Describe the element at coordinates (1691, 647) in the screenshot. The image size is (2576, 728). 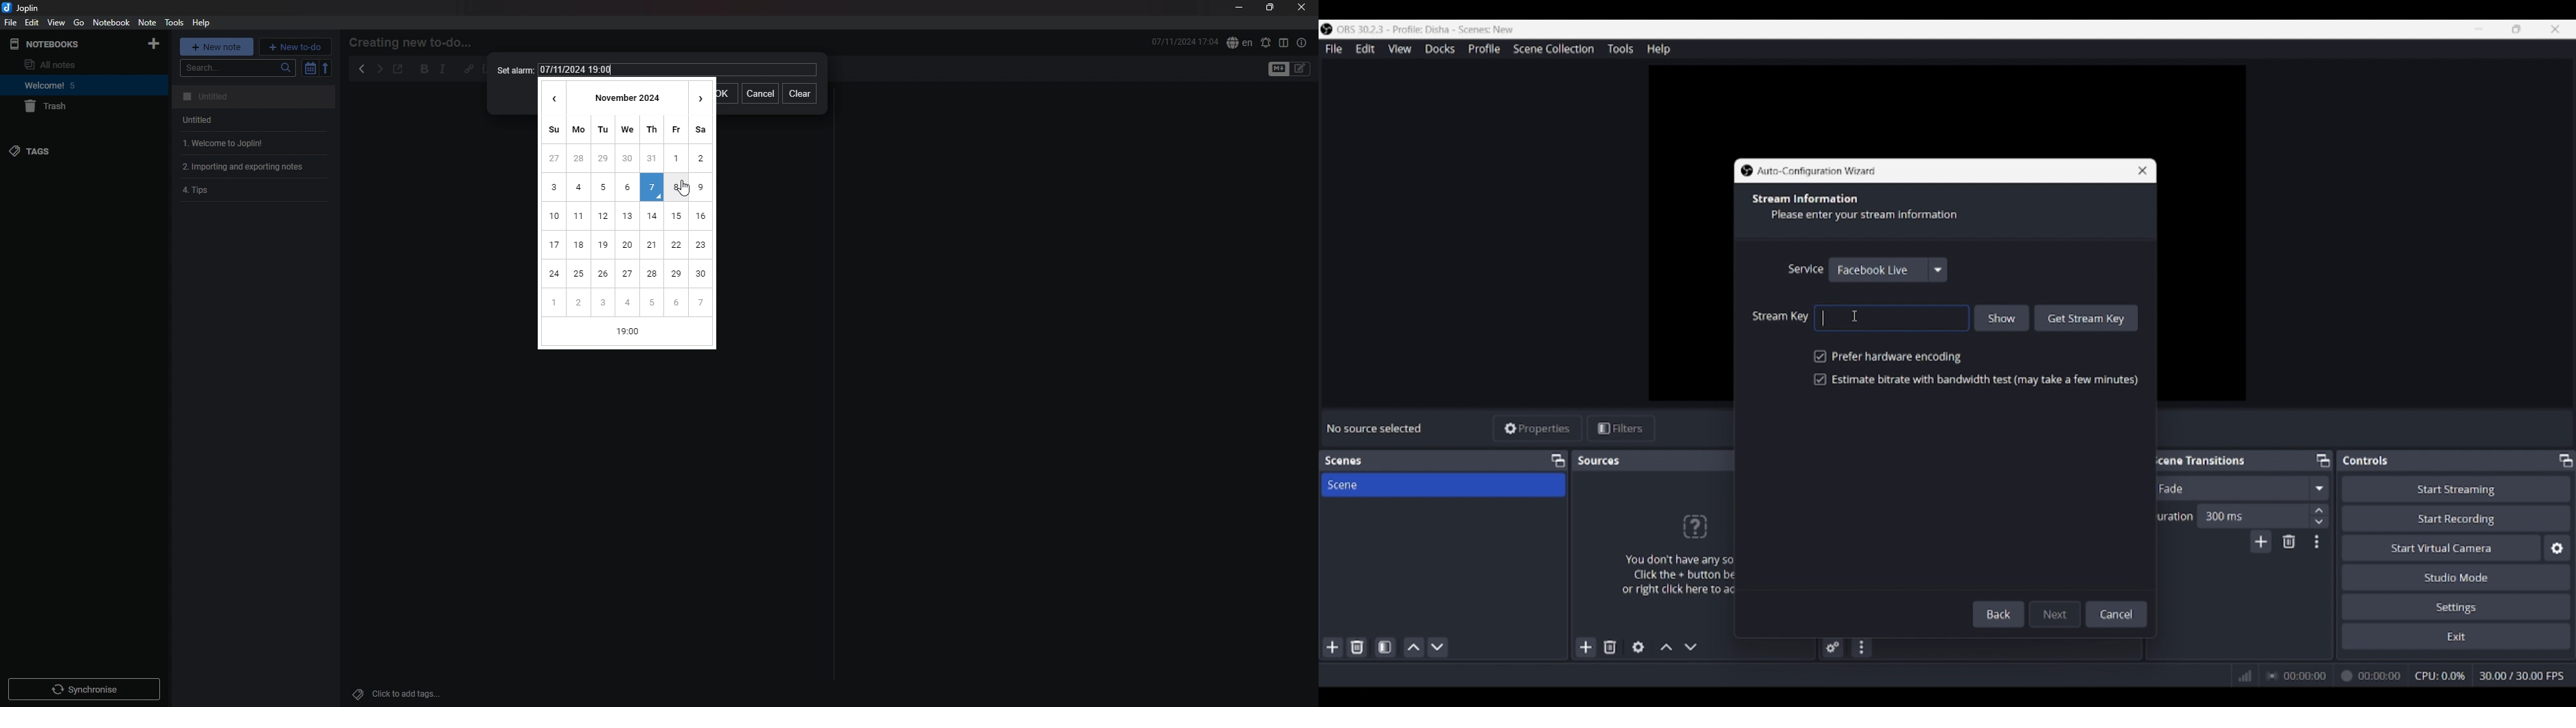
I see `Move source down` at that location.